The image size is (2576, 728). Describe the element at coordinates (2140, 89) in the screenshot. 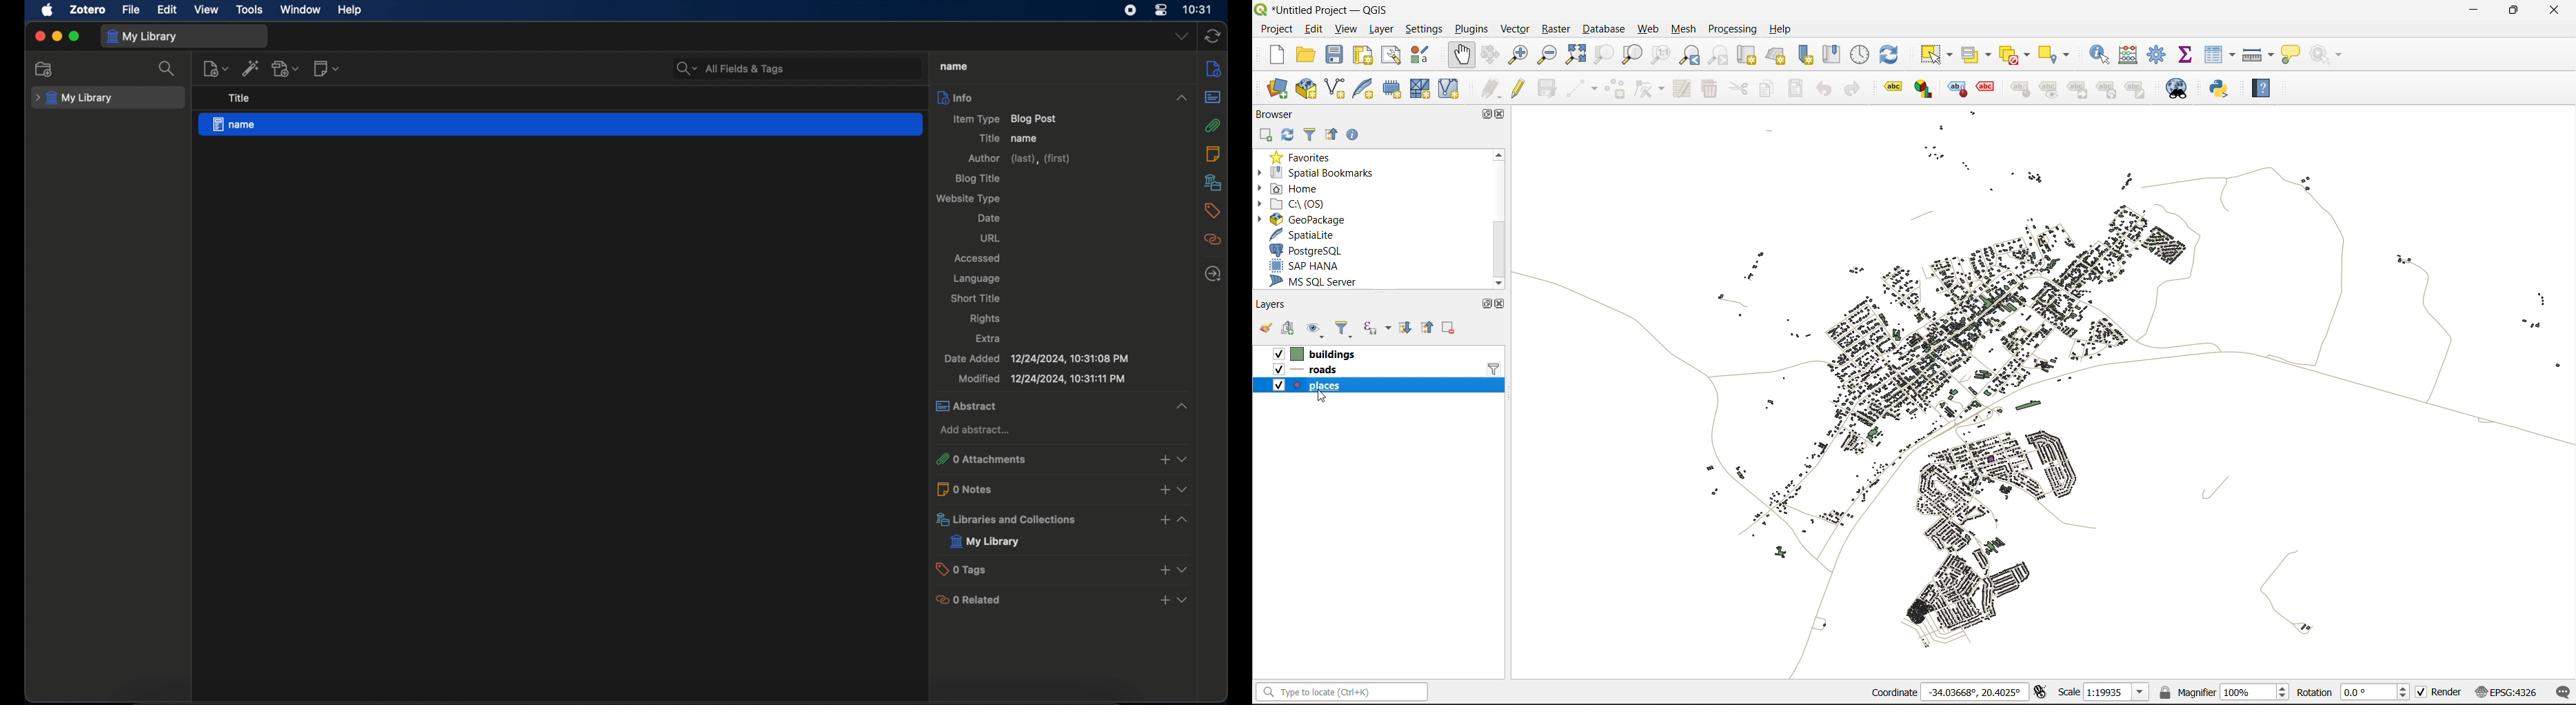

I see `change label properties` at that location.